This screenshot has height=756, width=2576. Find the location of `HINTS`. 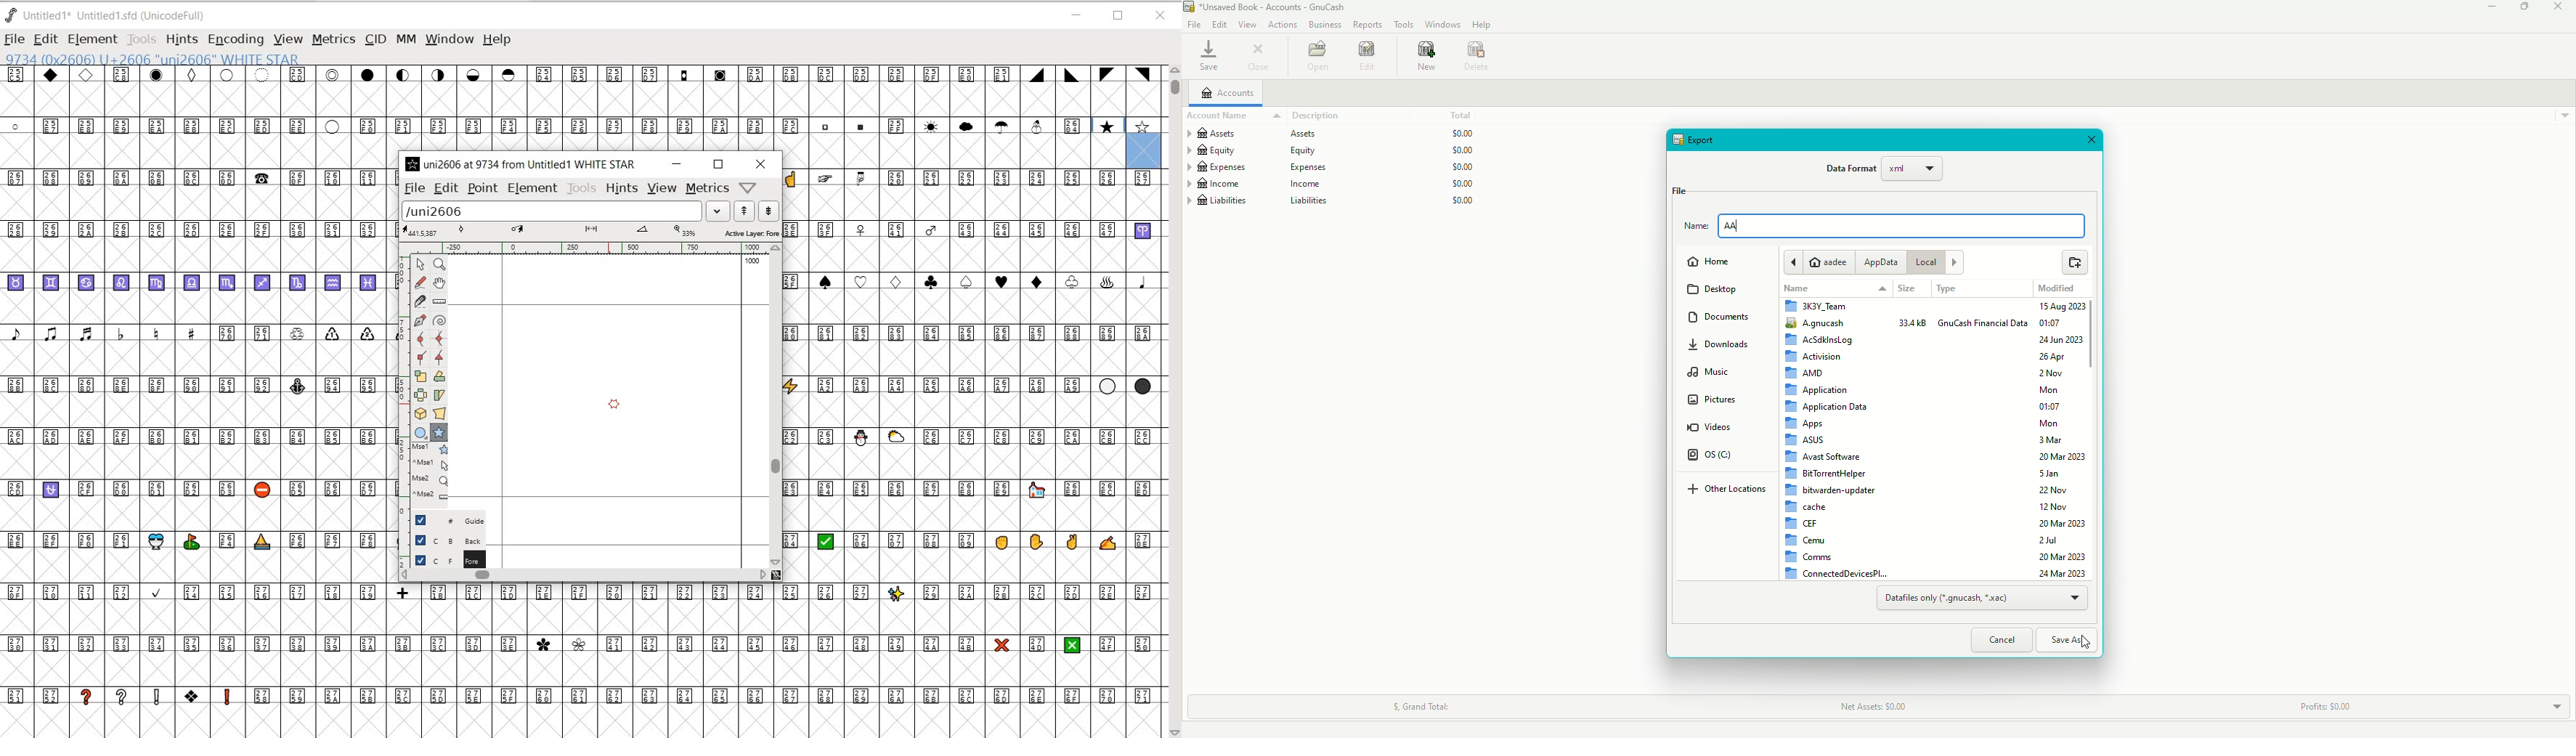

HINTS is located at coordinates (182, 40).